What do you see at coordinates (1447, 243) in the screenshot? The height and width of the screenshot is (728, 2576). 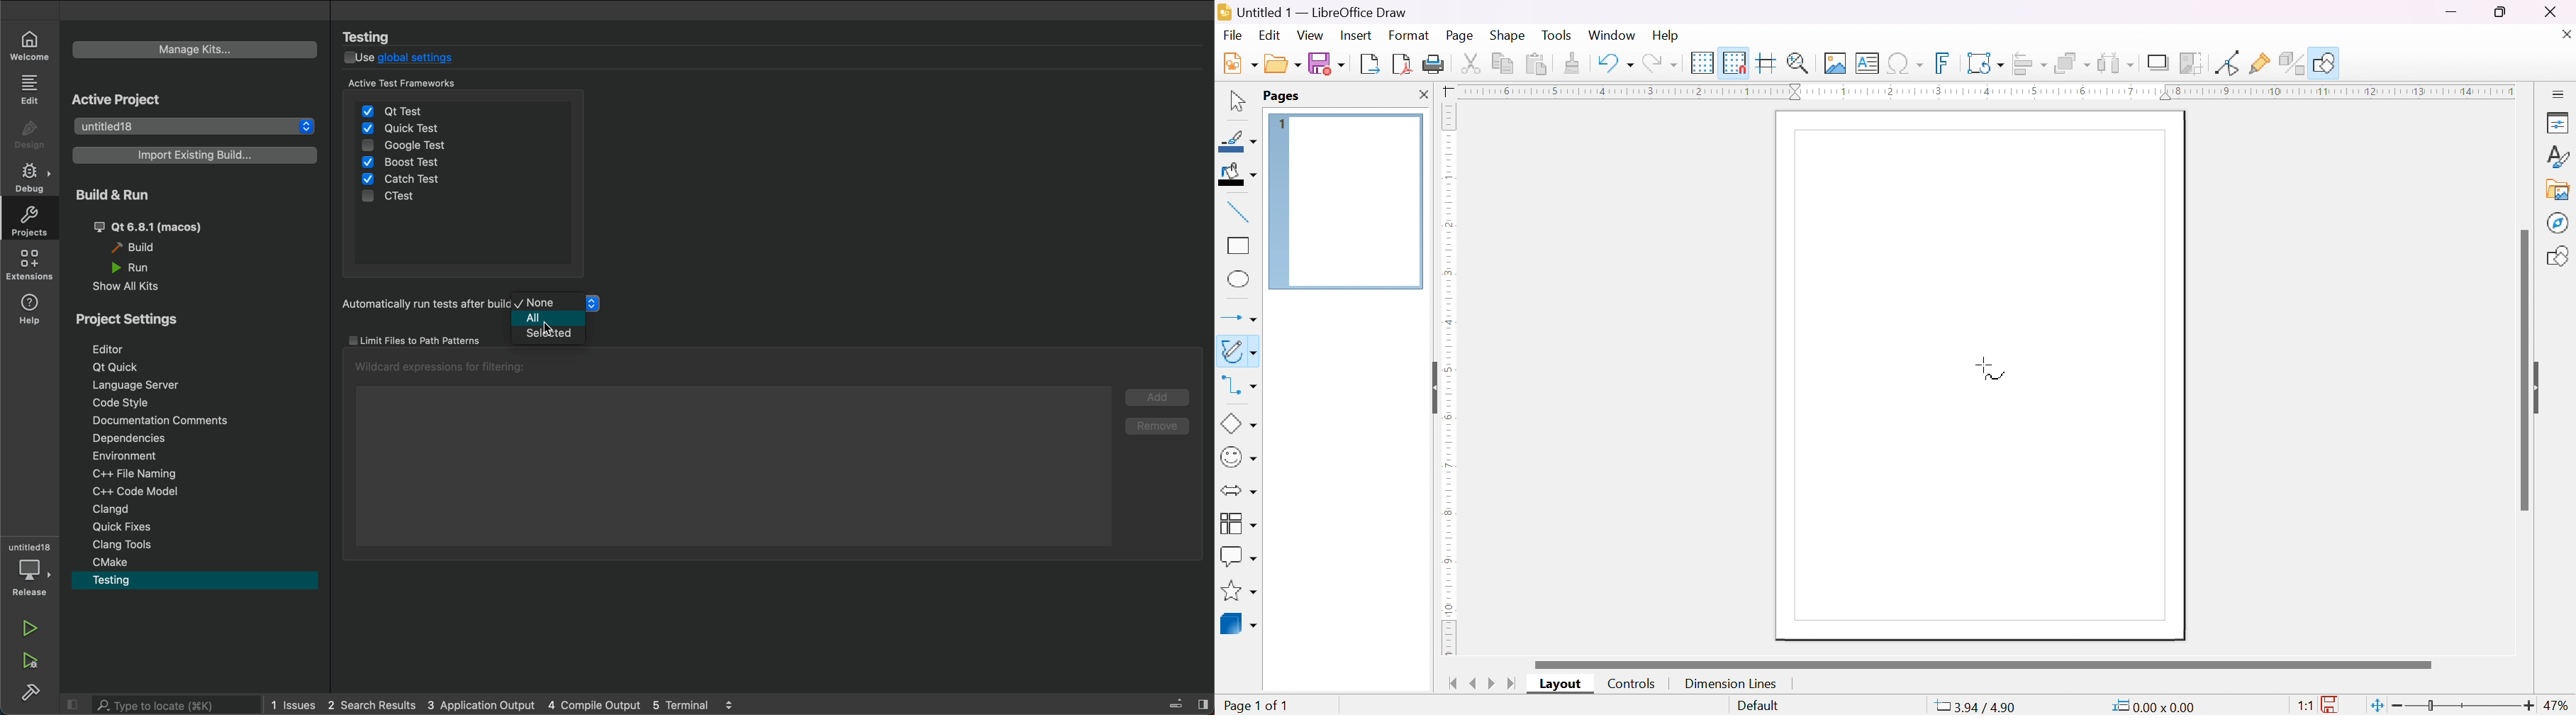 I see `ruler` at bounding box center [1447, 243].